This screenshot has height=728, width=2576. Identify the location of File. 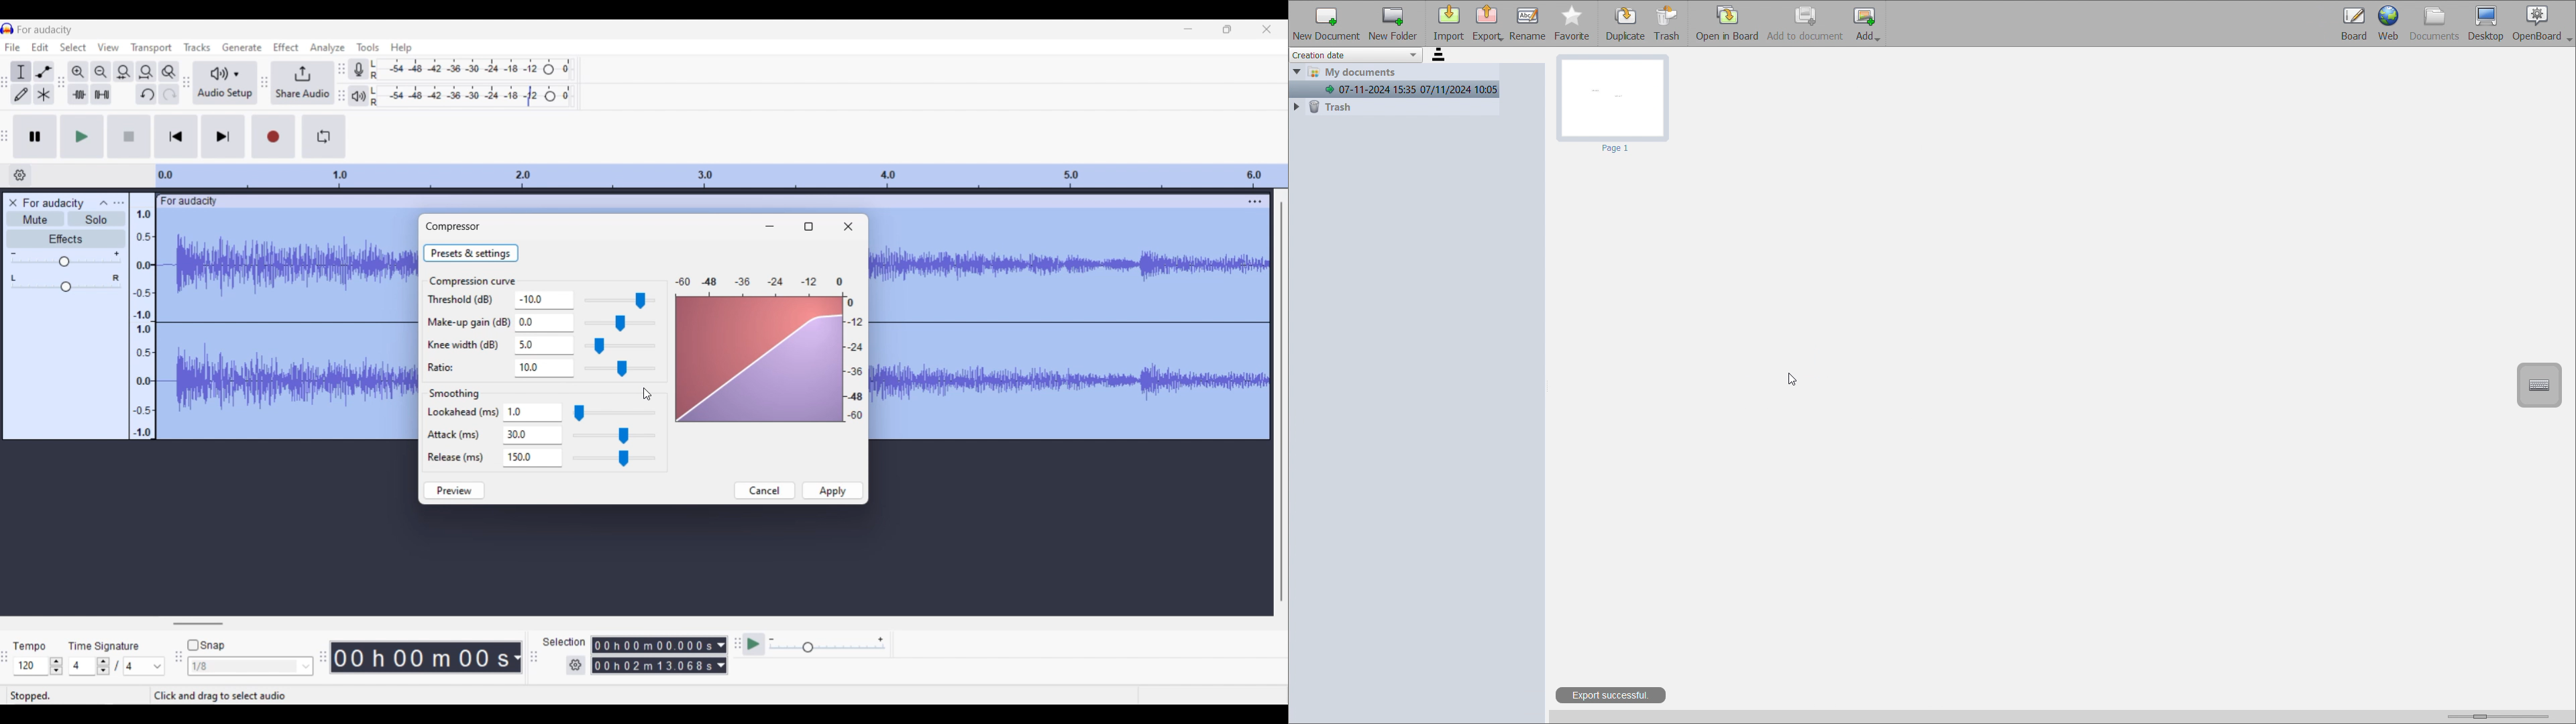
(13, 47).